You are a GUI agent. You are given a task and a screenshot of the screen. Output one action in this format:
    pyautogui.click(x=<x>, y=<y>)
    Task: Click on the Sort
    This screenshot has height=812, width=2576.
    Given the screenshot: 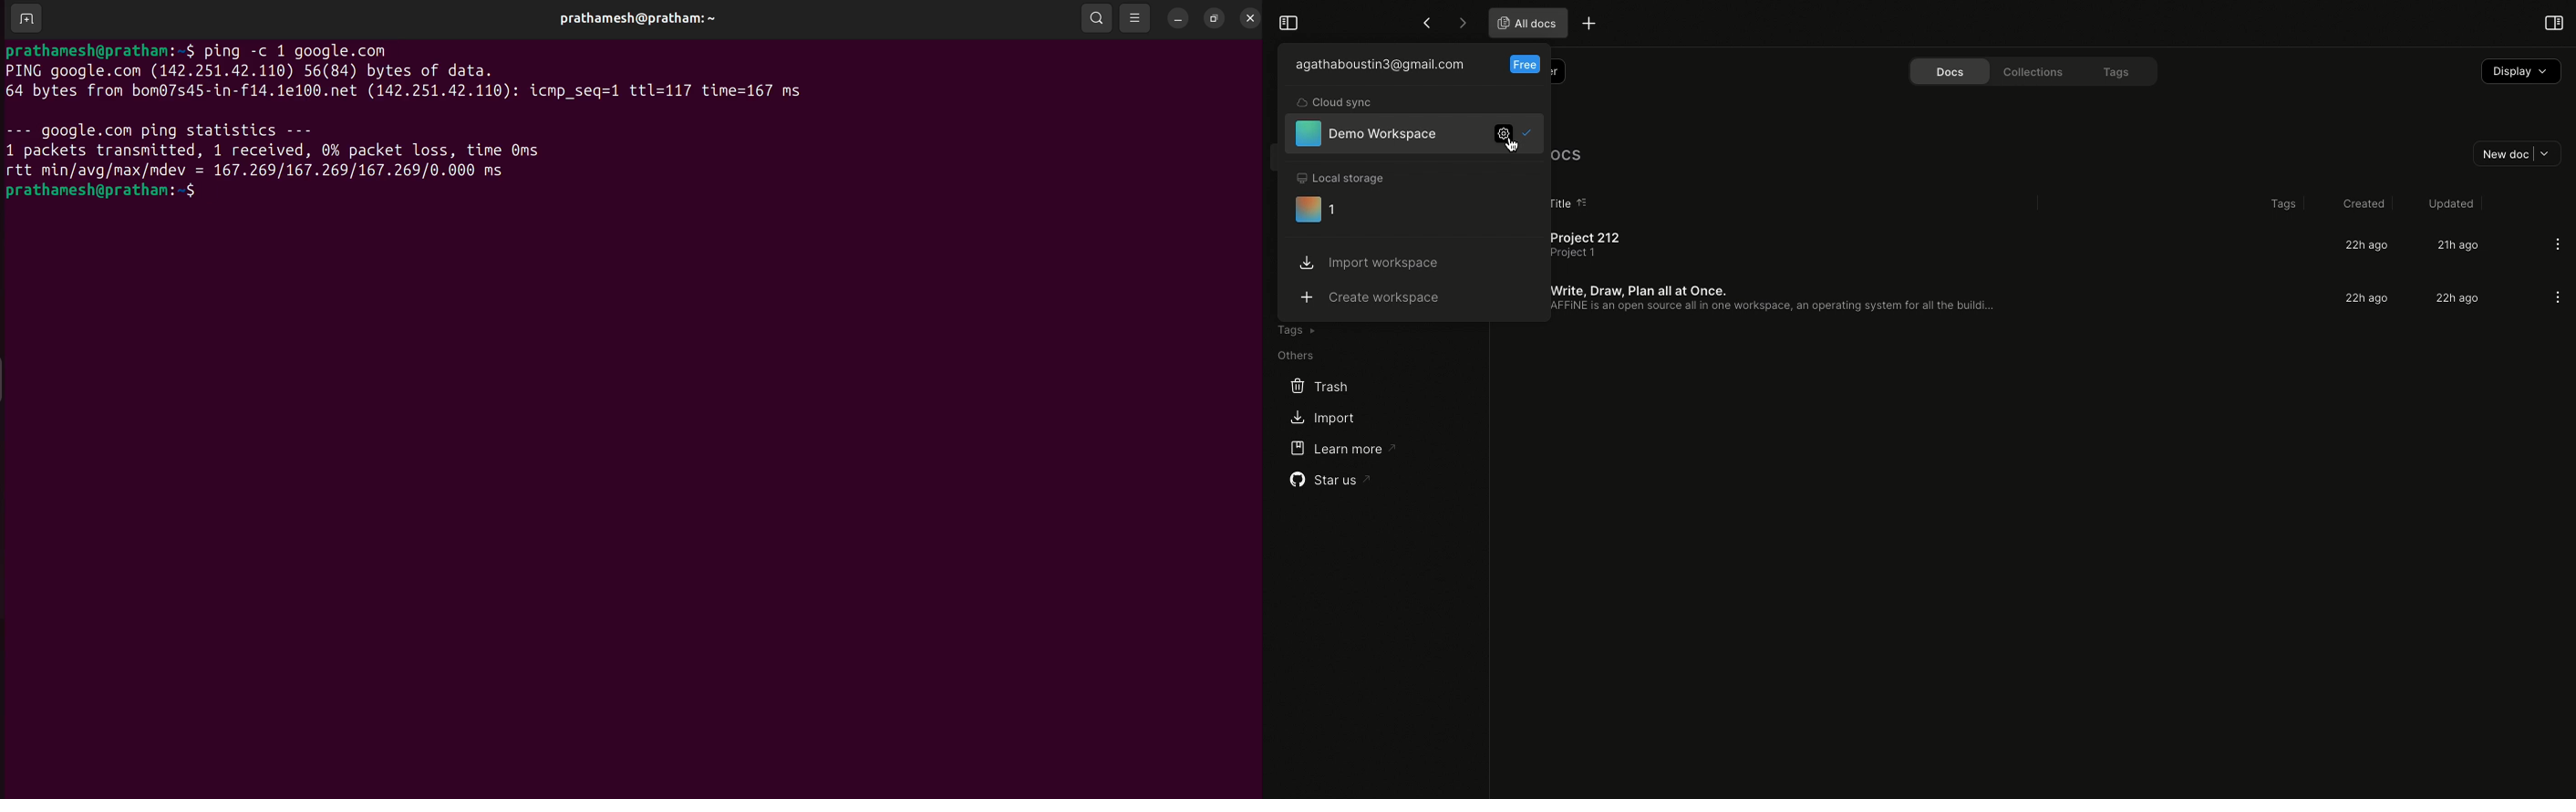 What is the action you would take?
    pyautogui.click(x=1586, y=201)
    